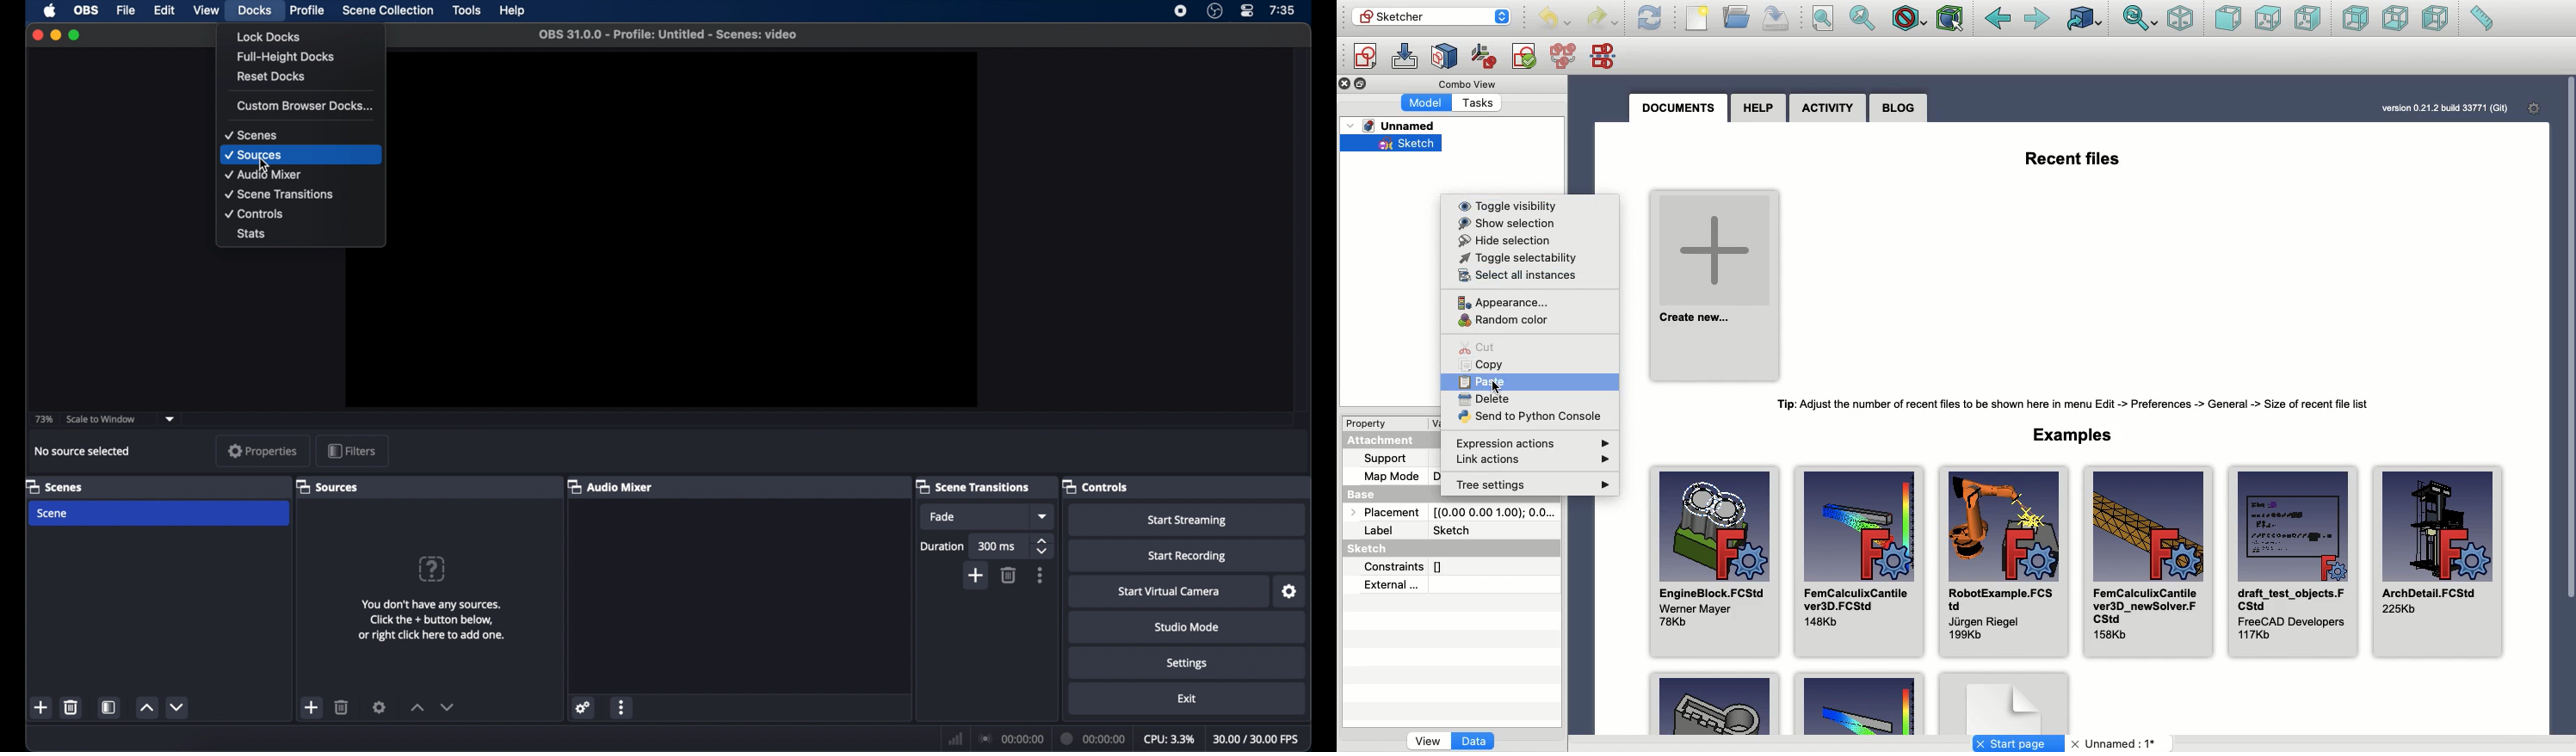  Describe the element at coordinates (109, 707) in the screenshot. I see `scene filters` at that location.